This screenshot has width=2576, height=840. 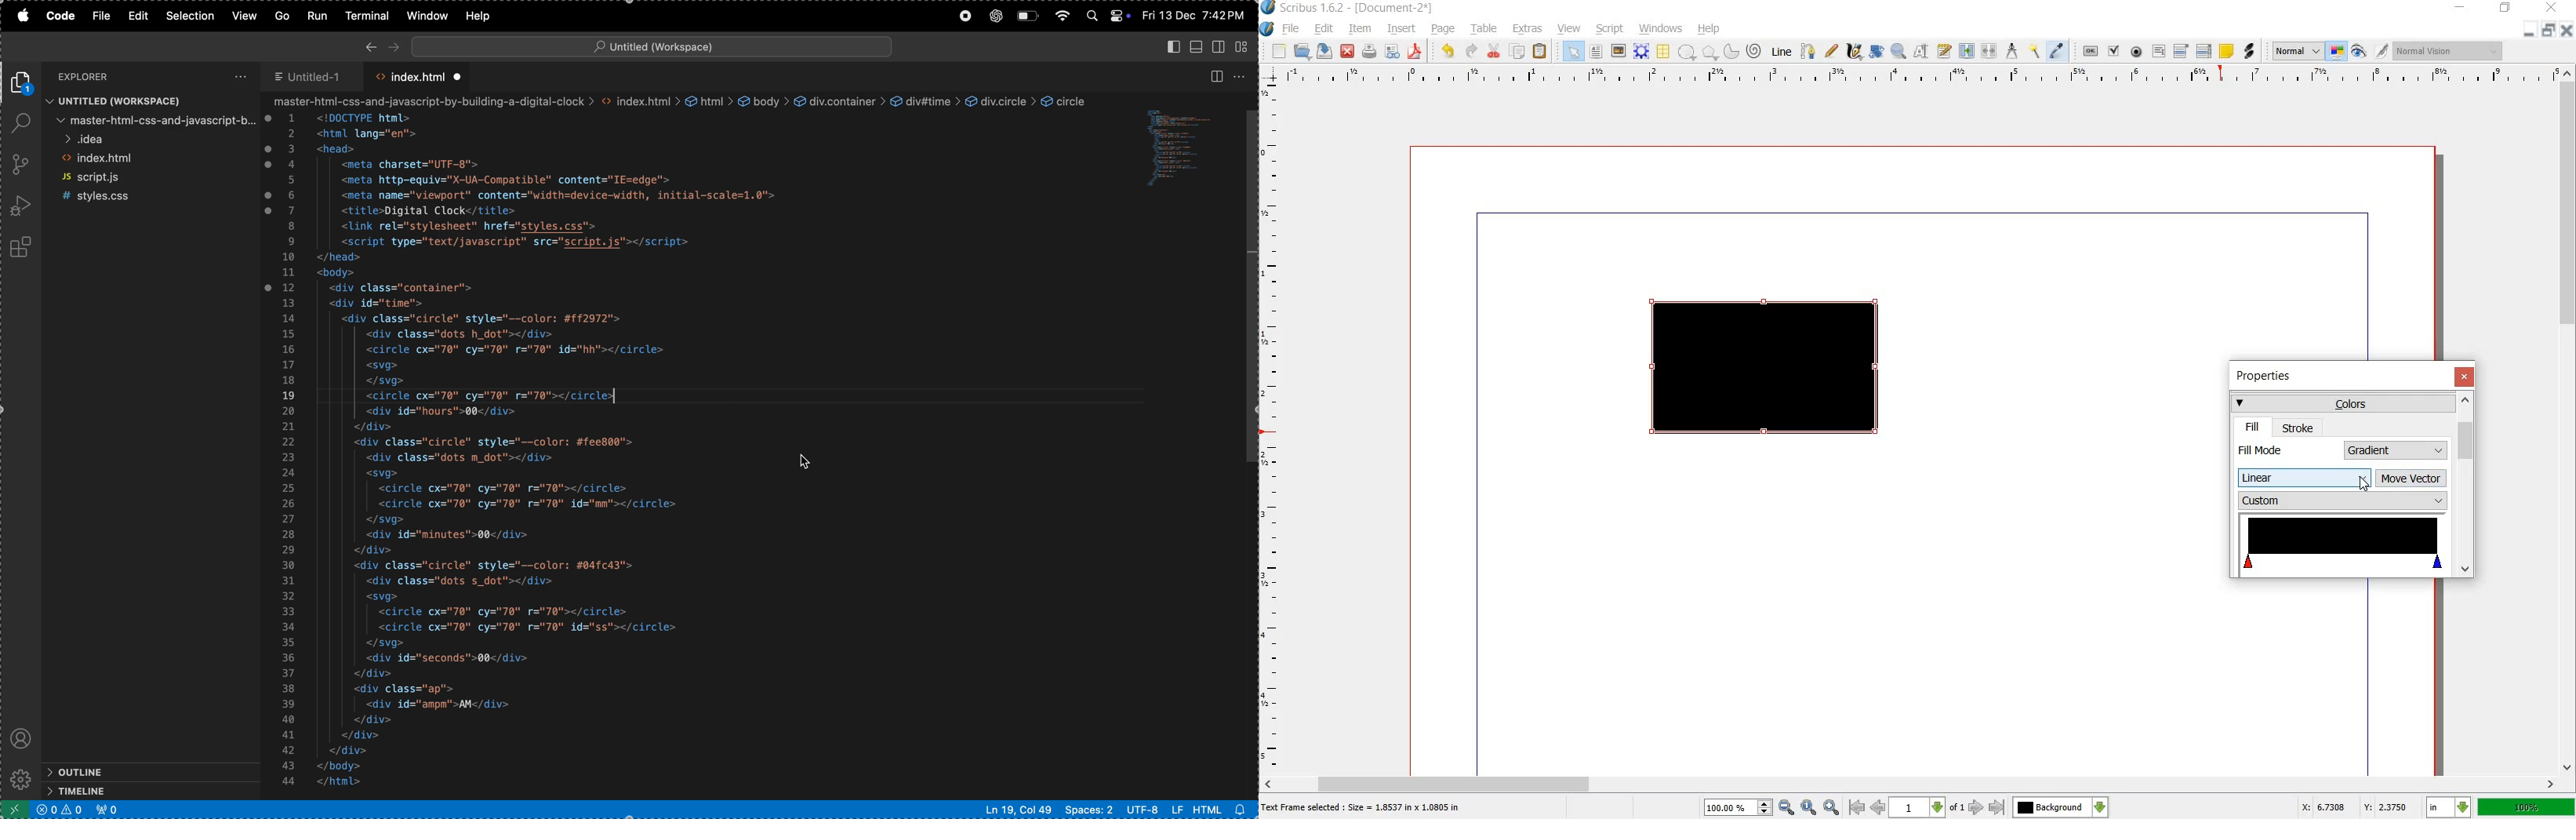 I want to click on preview mode, so click(x=2359, y=51).